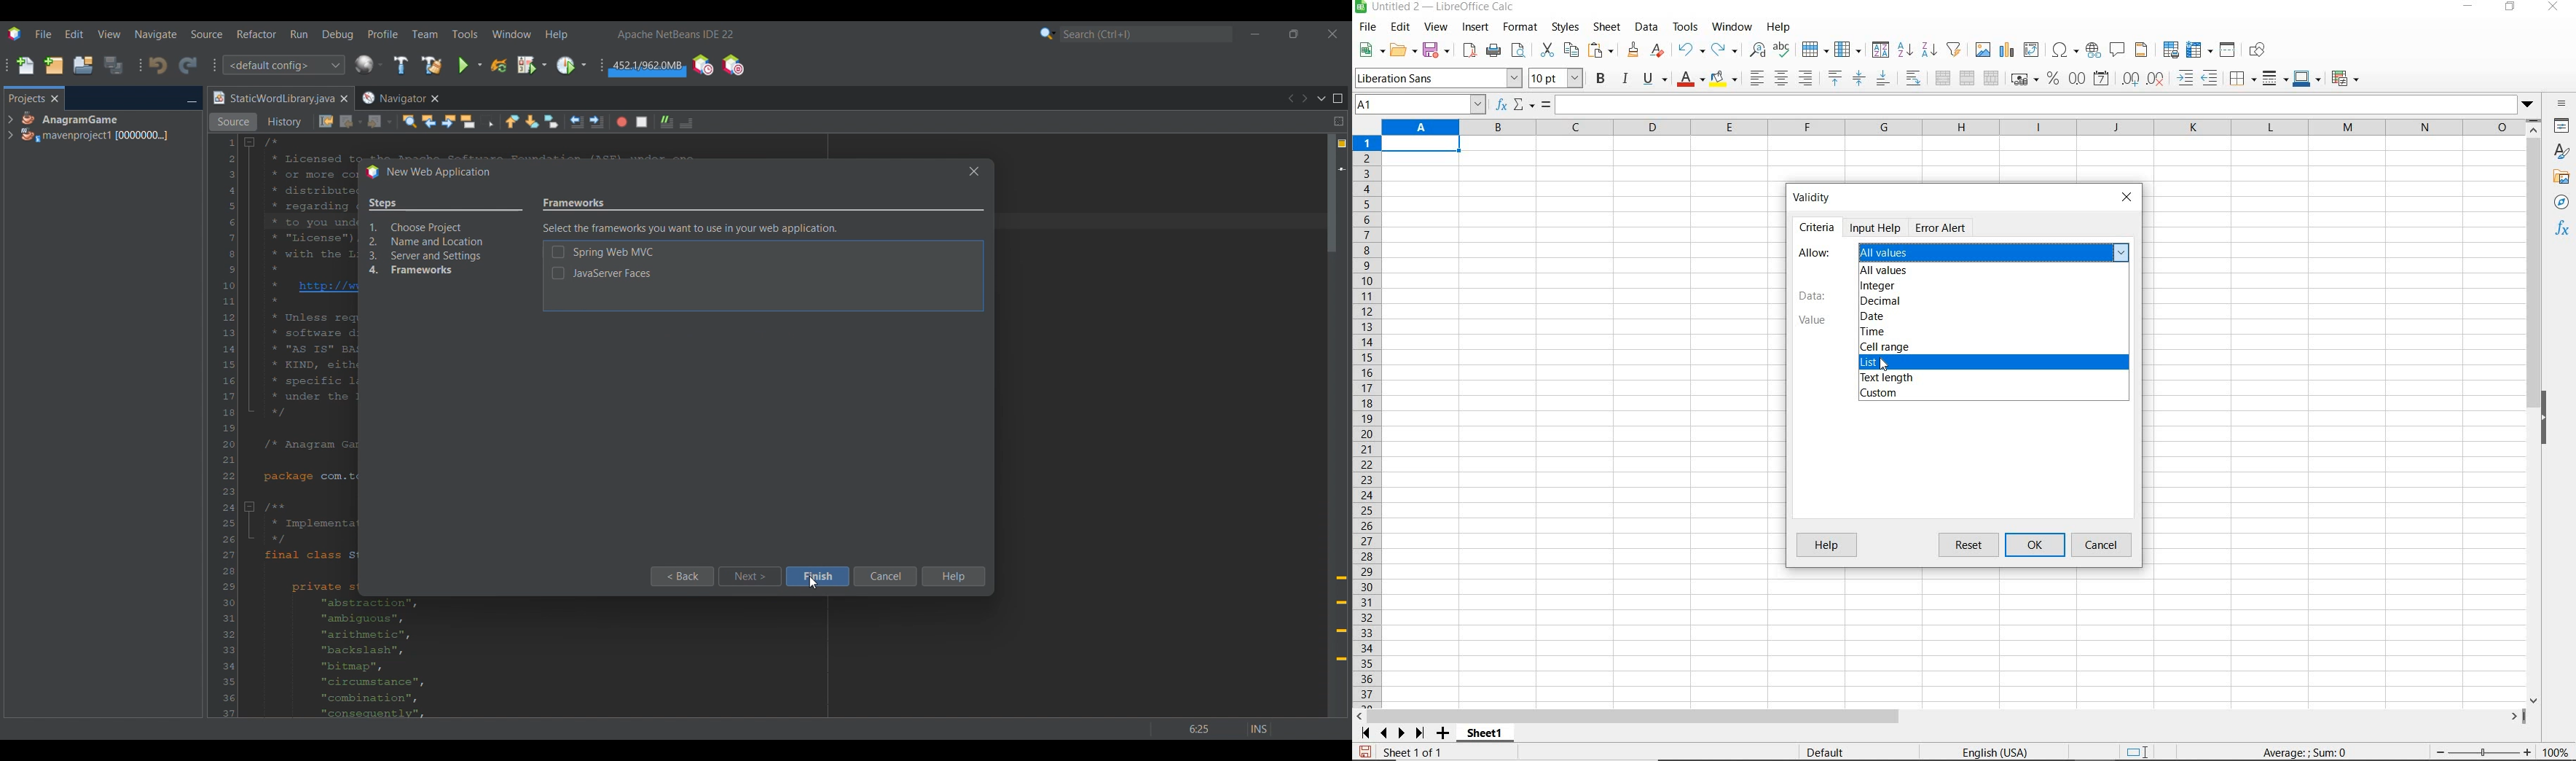 This screenshot has height=784, width=2576. I want to click on headers and footers, so click(2144, 50).